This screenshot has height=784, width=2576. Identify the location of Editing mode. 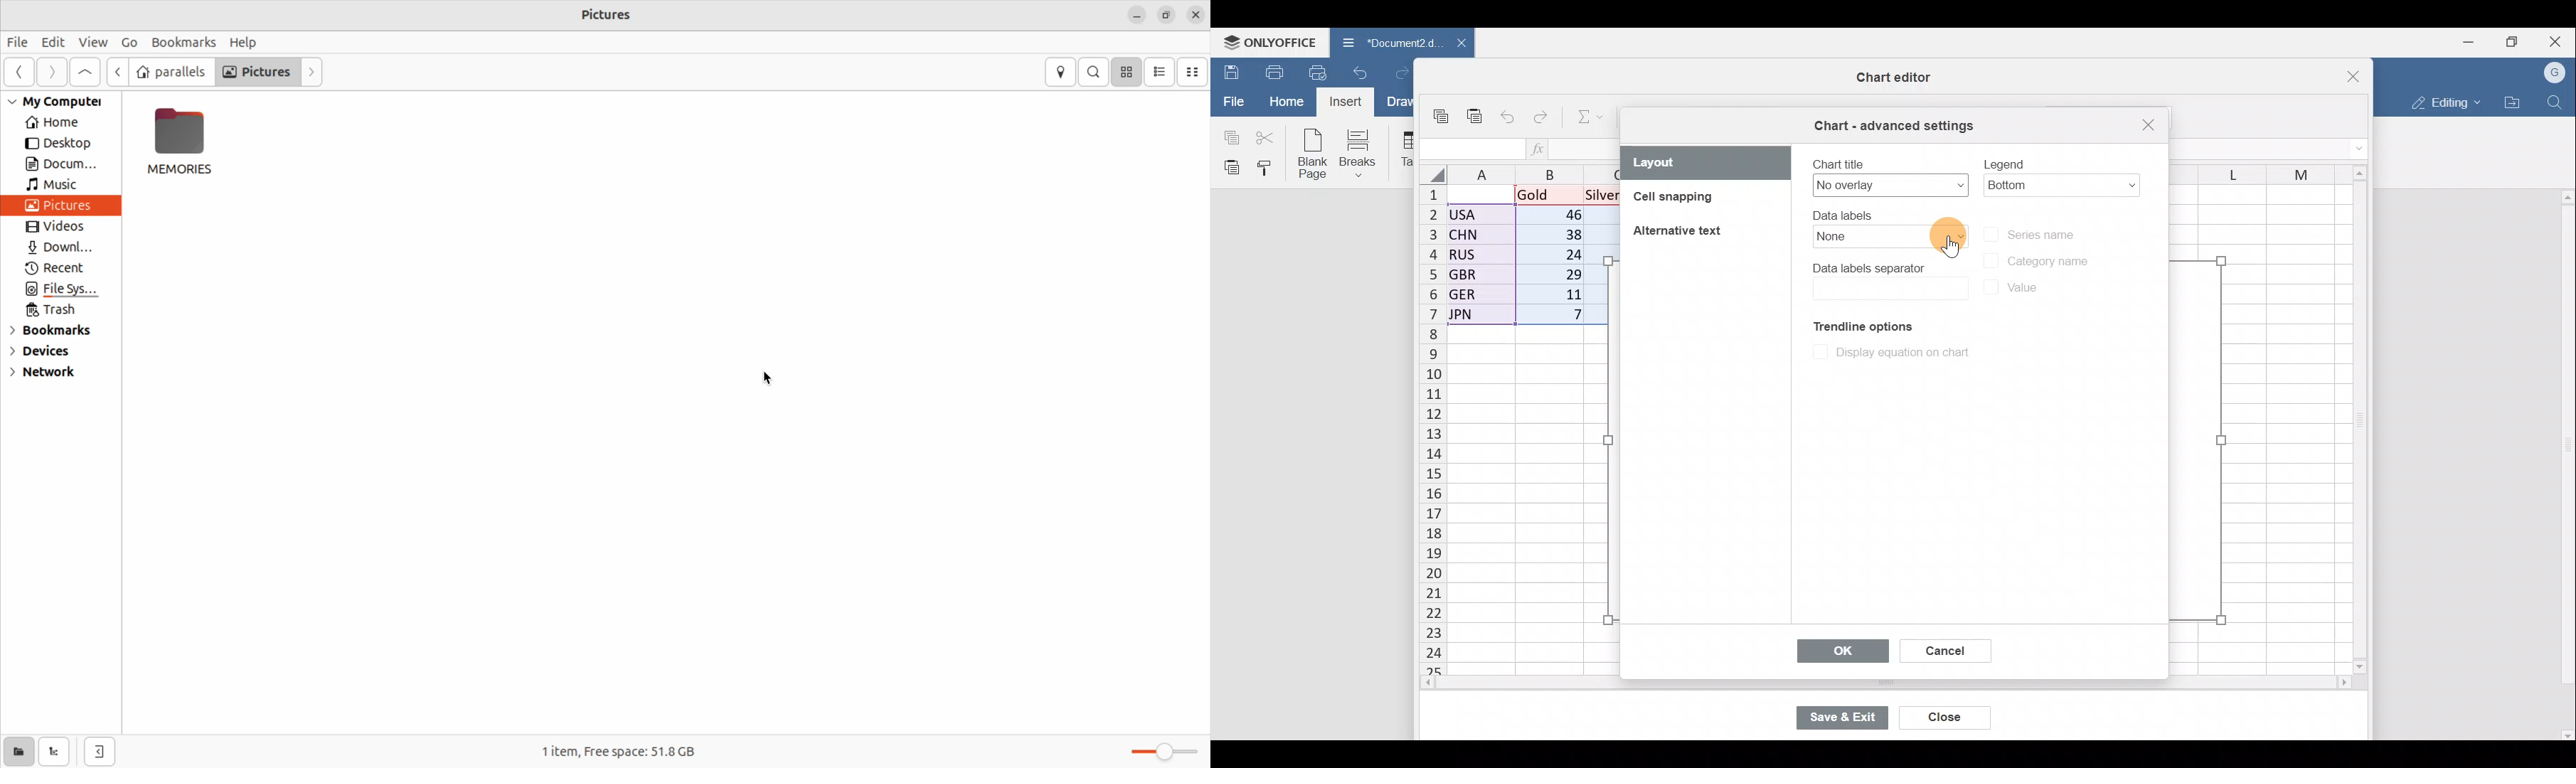
(2444, 100).